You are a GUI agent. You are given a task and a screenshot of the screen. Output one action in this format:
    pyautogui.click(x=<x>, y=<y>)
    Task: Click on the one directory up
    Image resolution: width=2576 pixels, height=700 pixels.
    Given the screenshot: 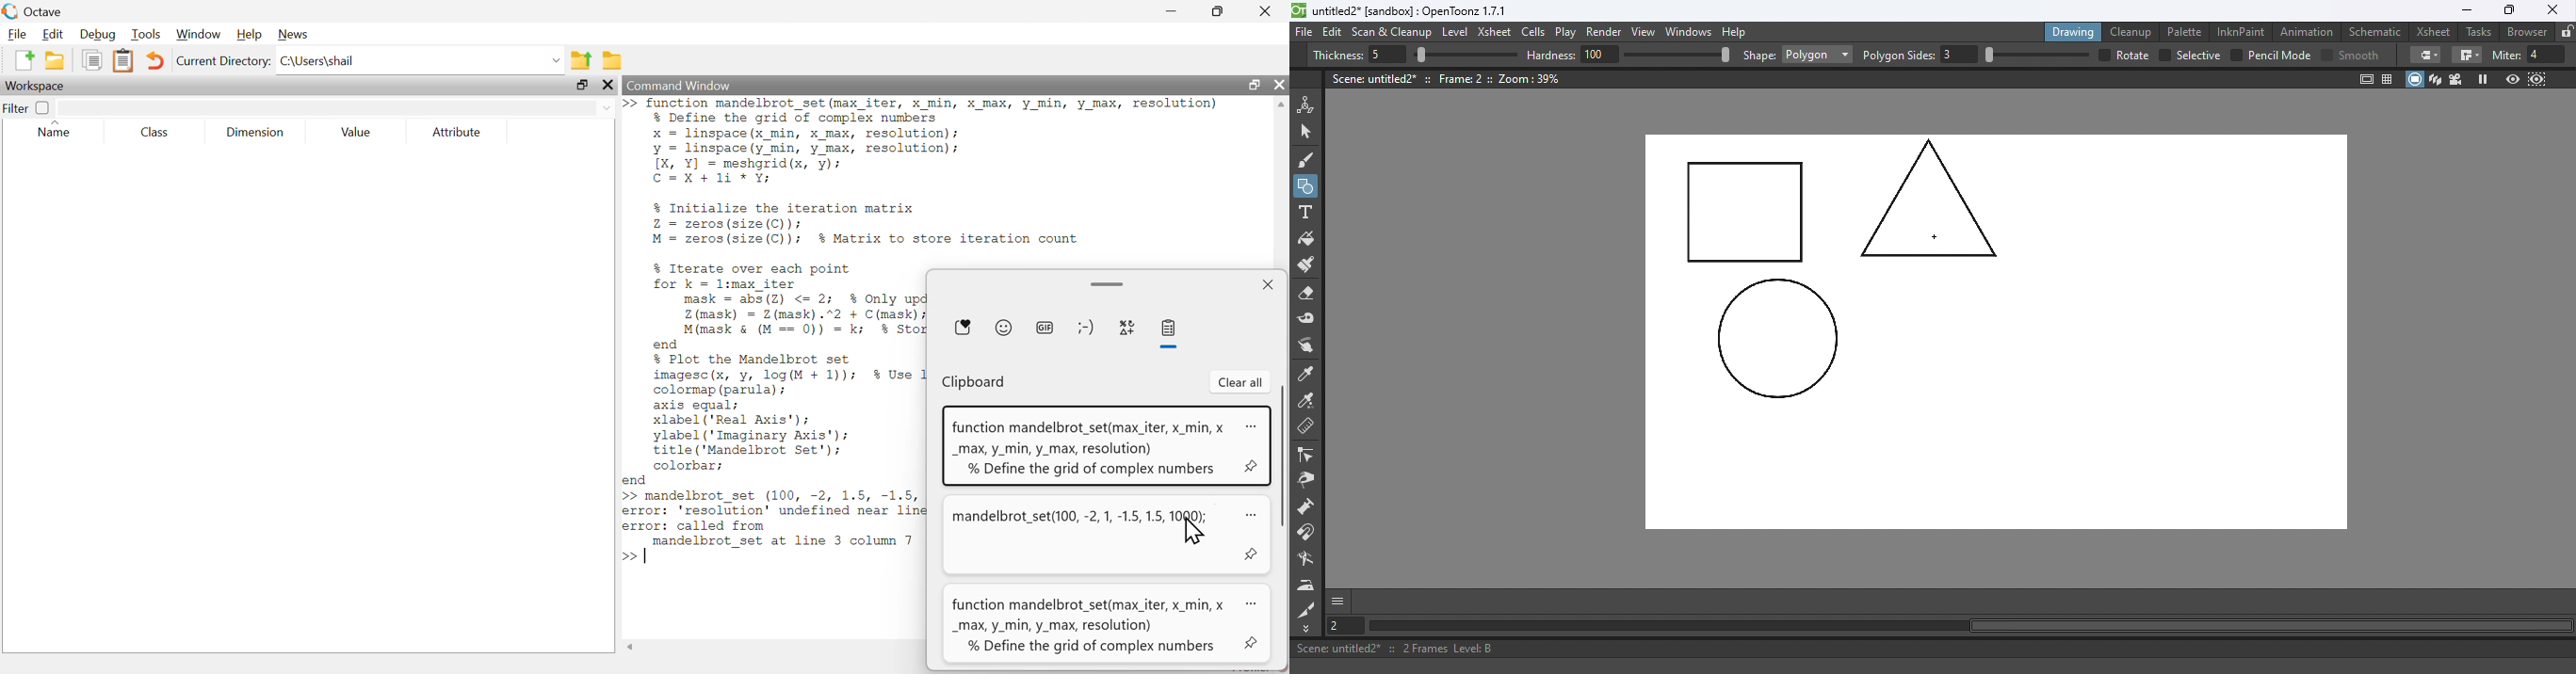 What is the action you would take?
    pyautogui.click(x=580, y=58)
    